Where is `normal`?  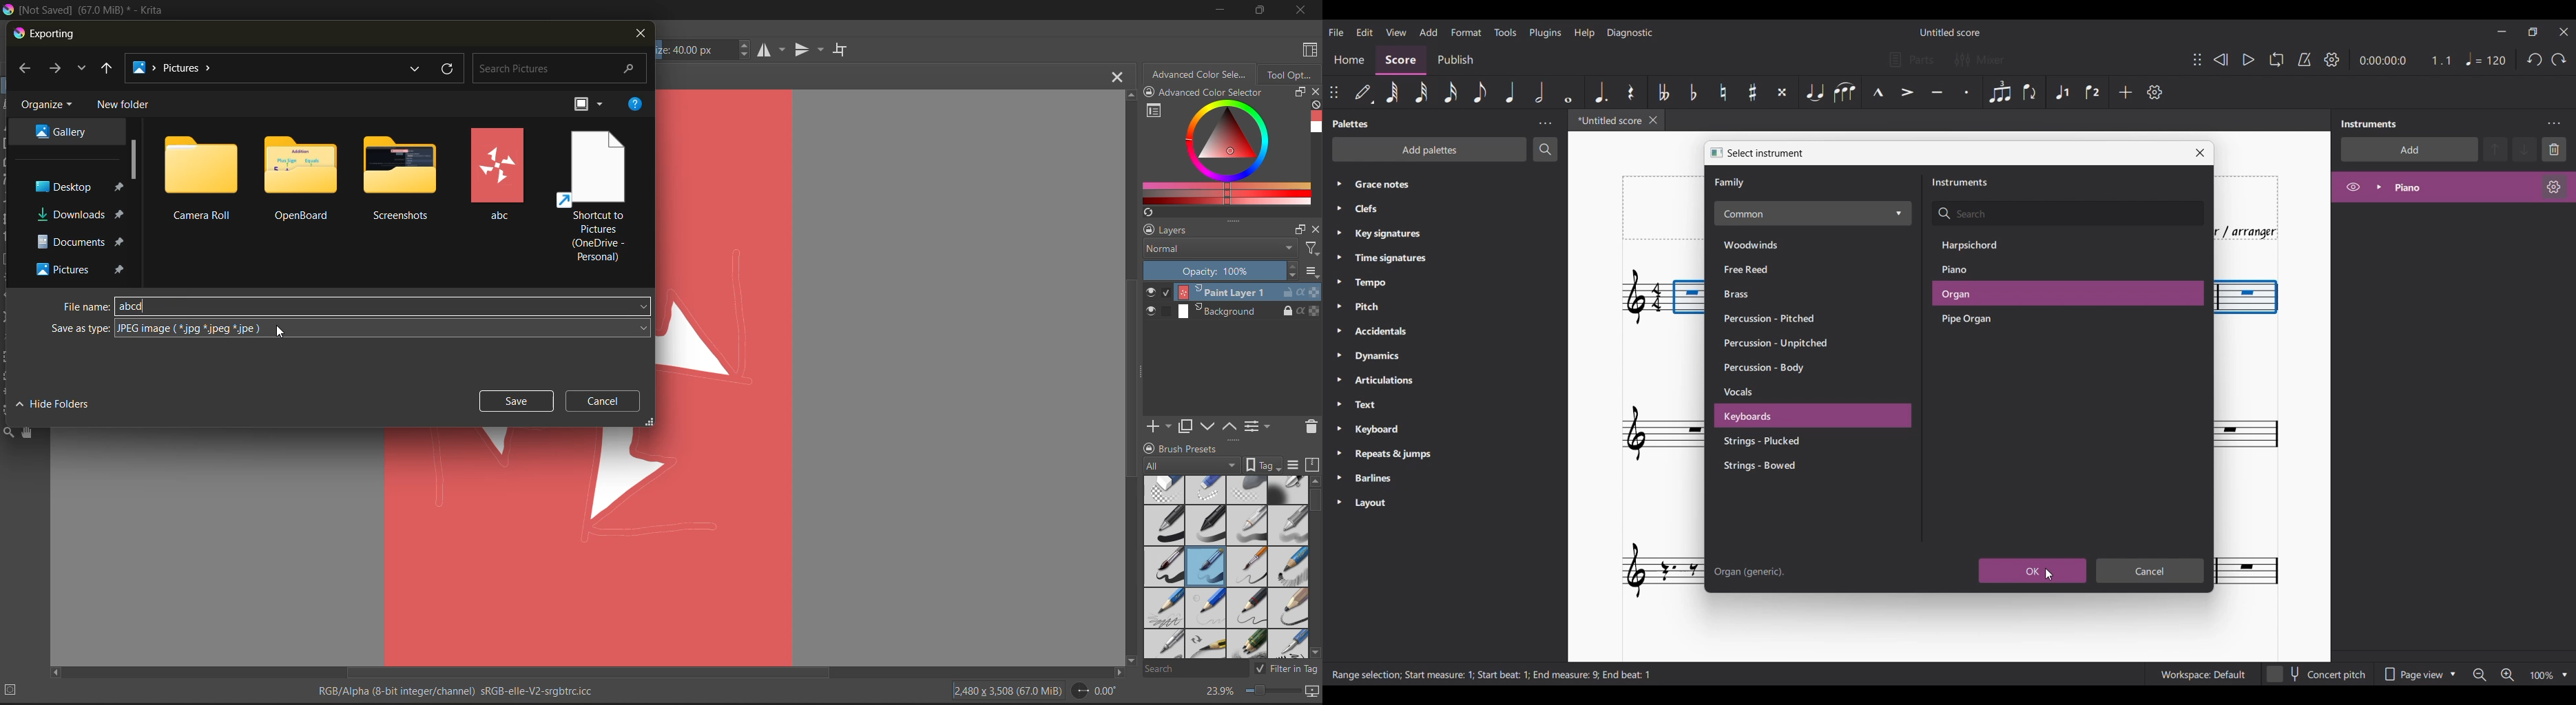
normal is located at coordinates (1221, 253).